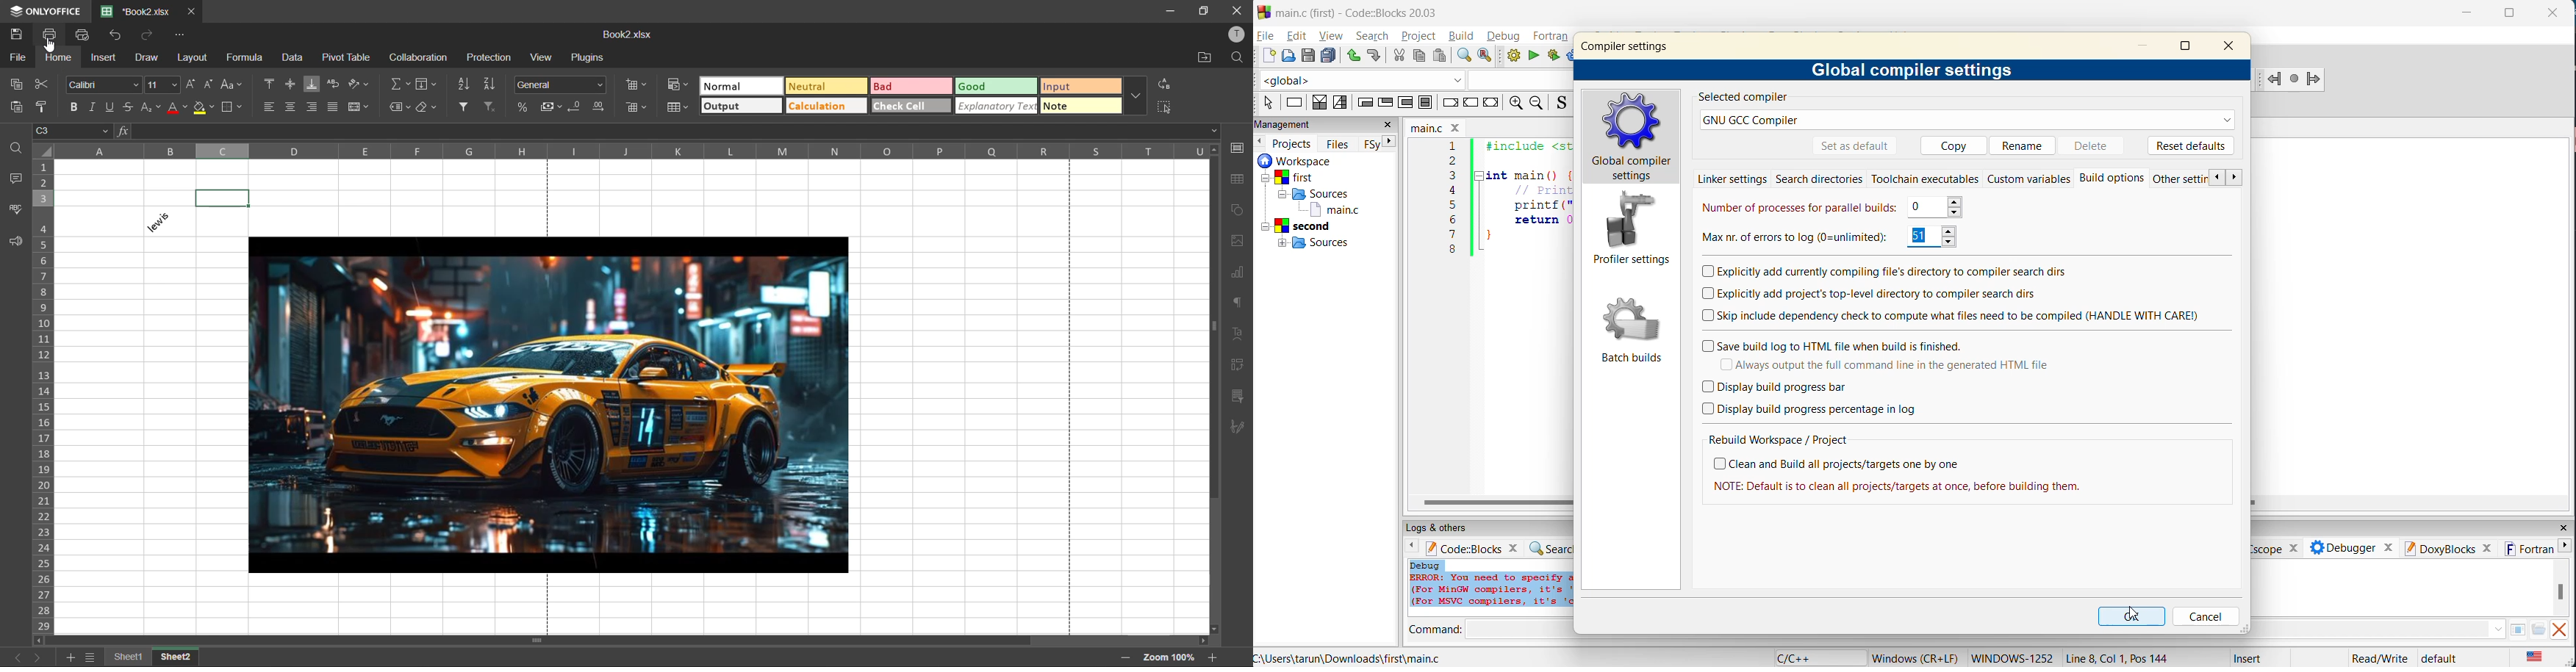  I want to click on copy, so click(22, 84).